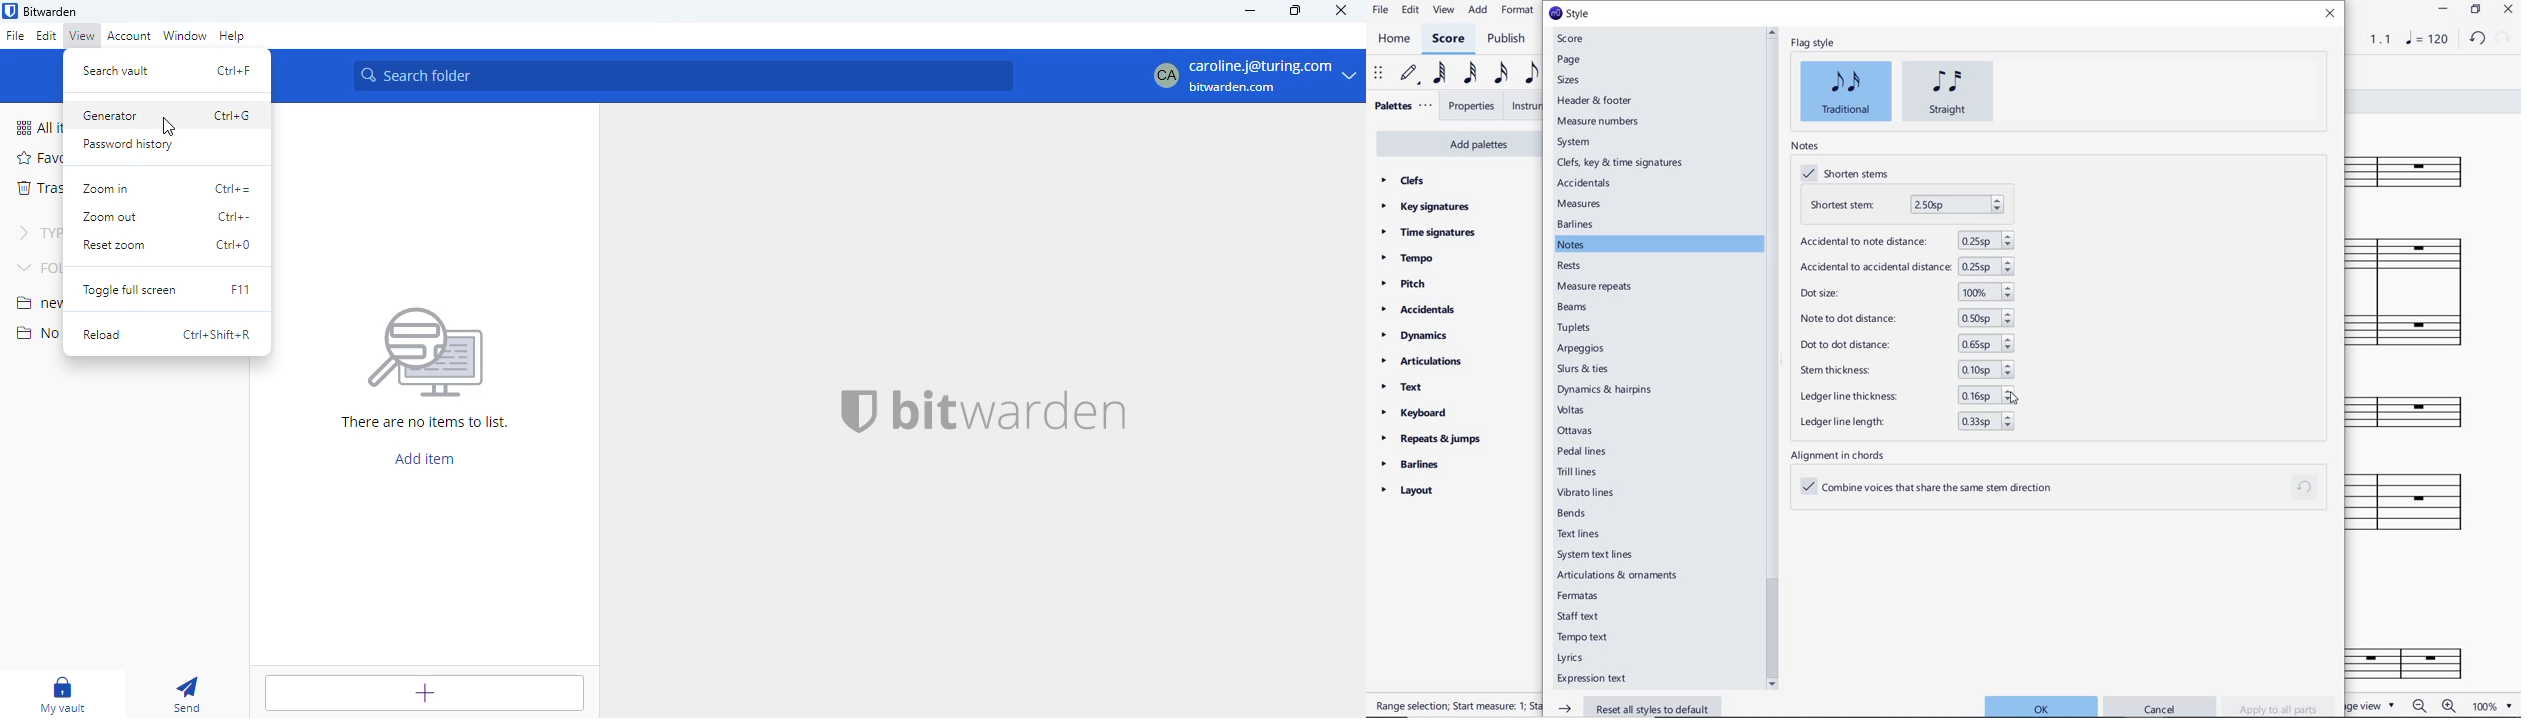 Image resolution: width=2548 pixels, height=728 pixels. I want to click on logo, so click(10, 10).